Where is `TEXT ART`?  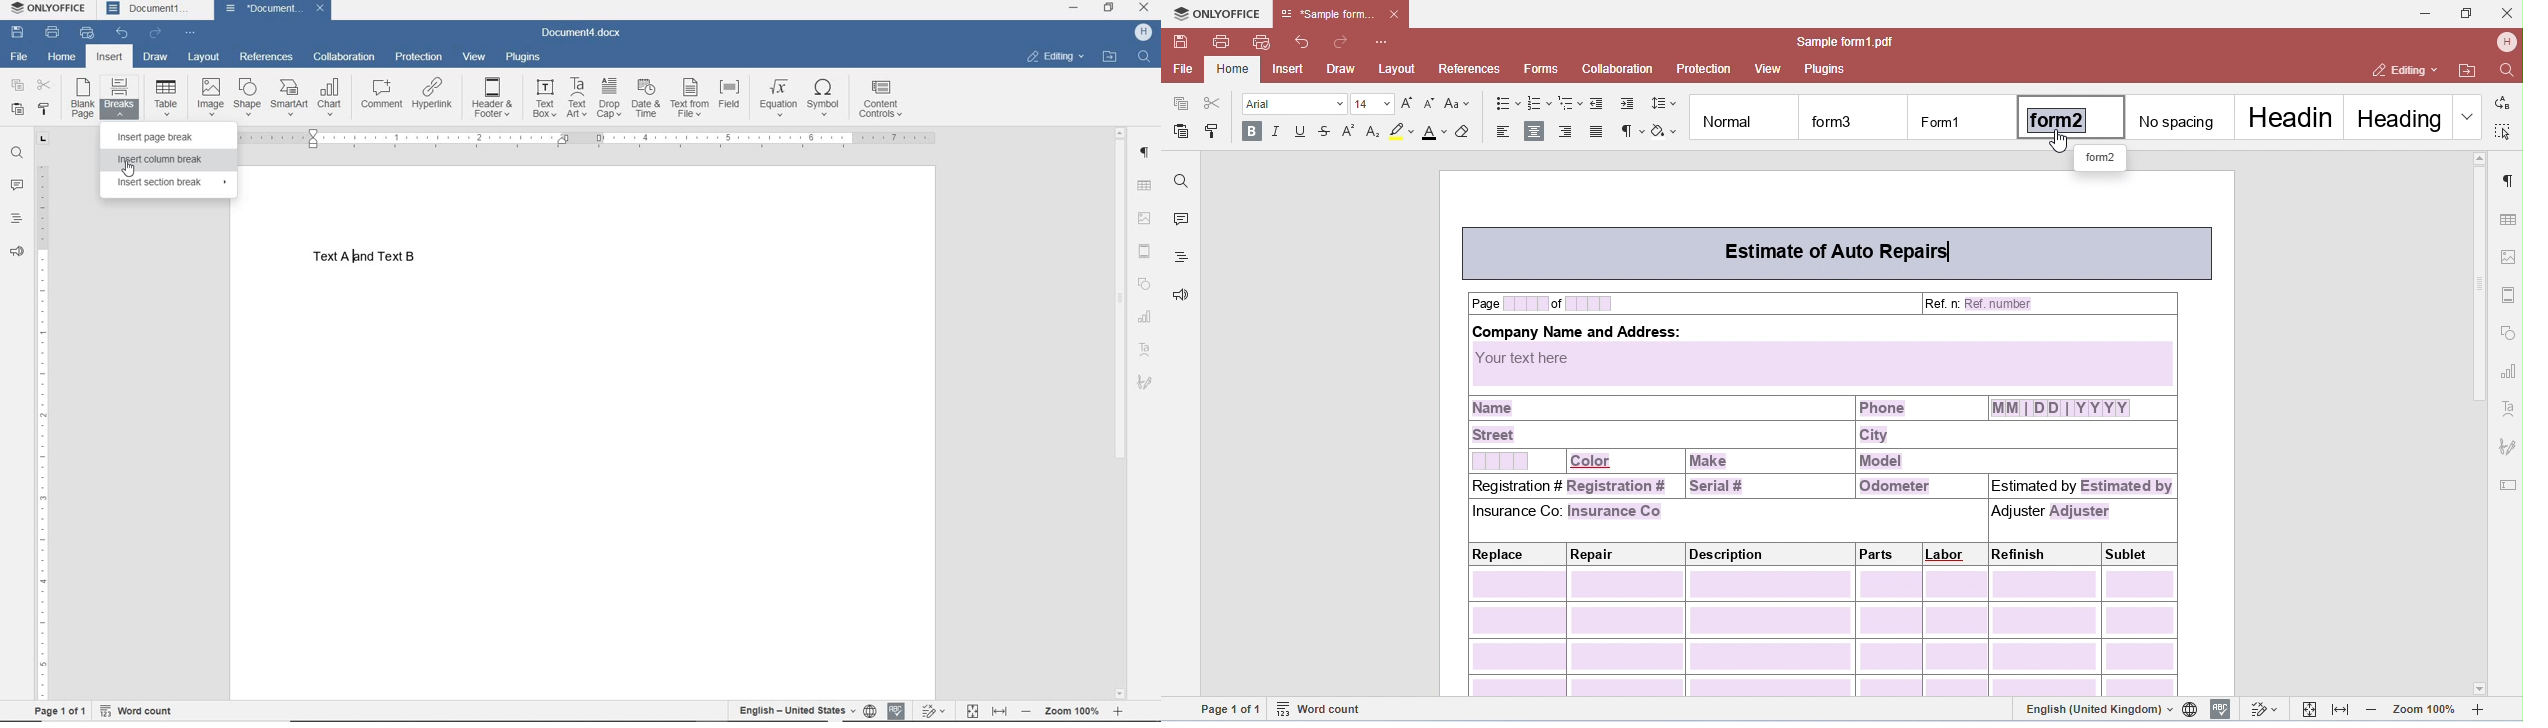
TEXT ART is located at coordinates (1145, 349).